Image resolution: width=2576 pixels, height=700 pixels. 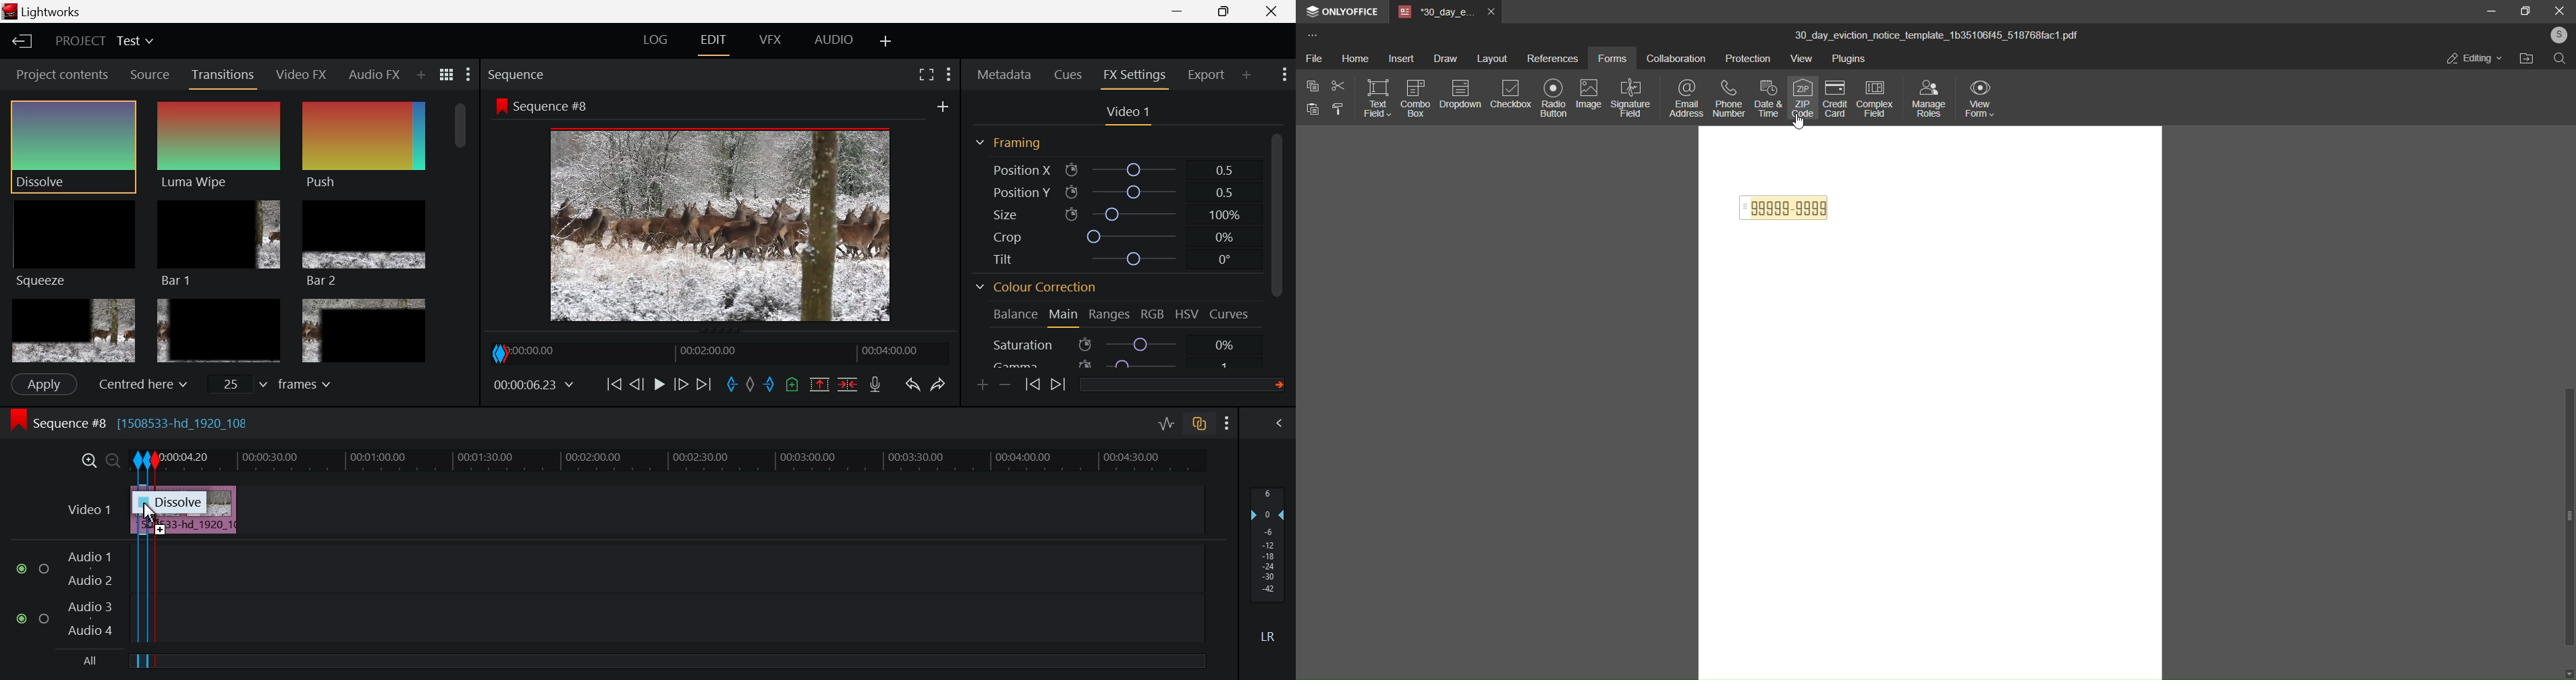 I want to click on Add keyframe, so click(x=984, y=385).